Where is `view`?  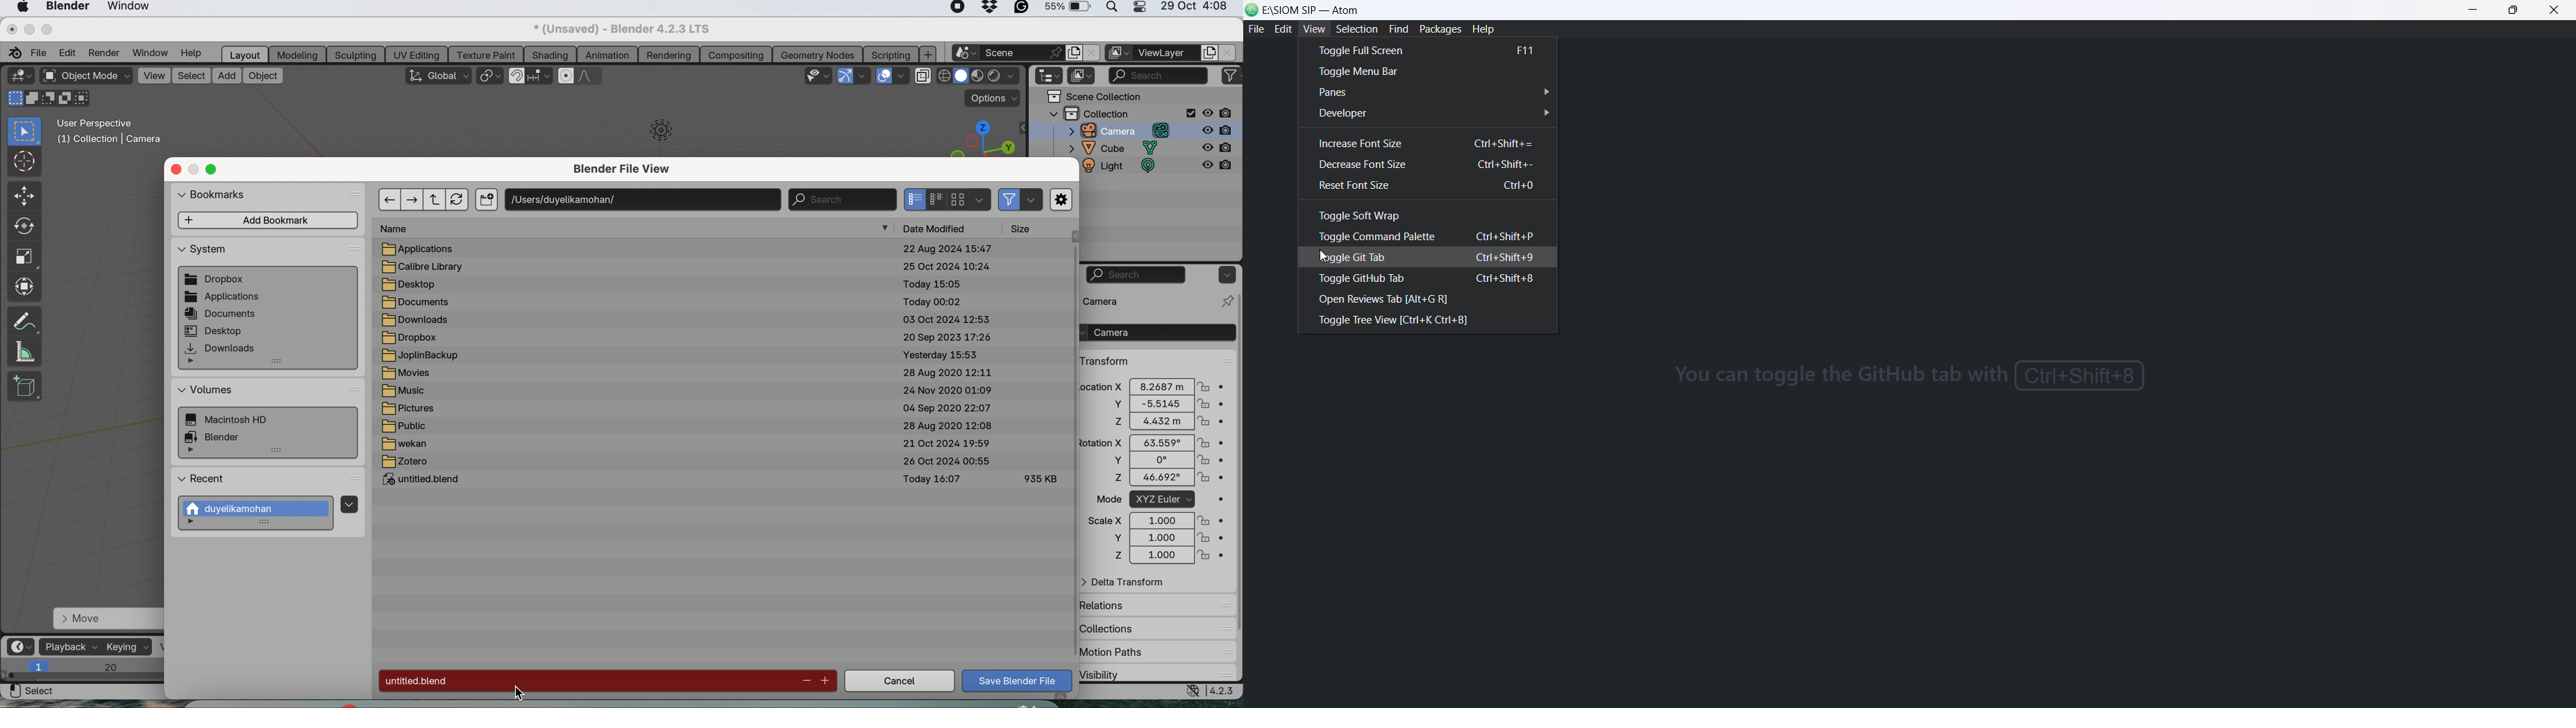 view is located at coordinates (1315, 31).